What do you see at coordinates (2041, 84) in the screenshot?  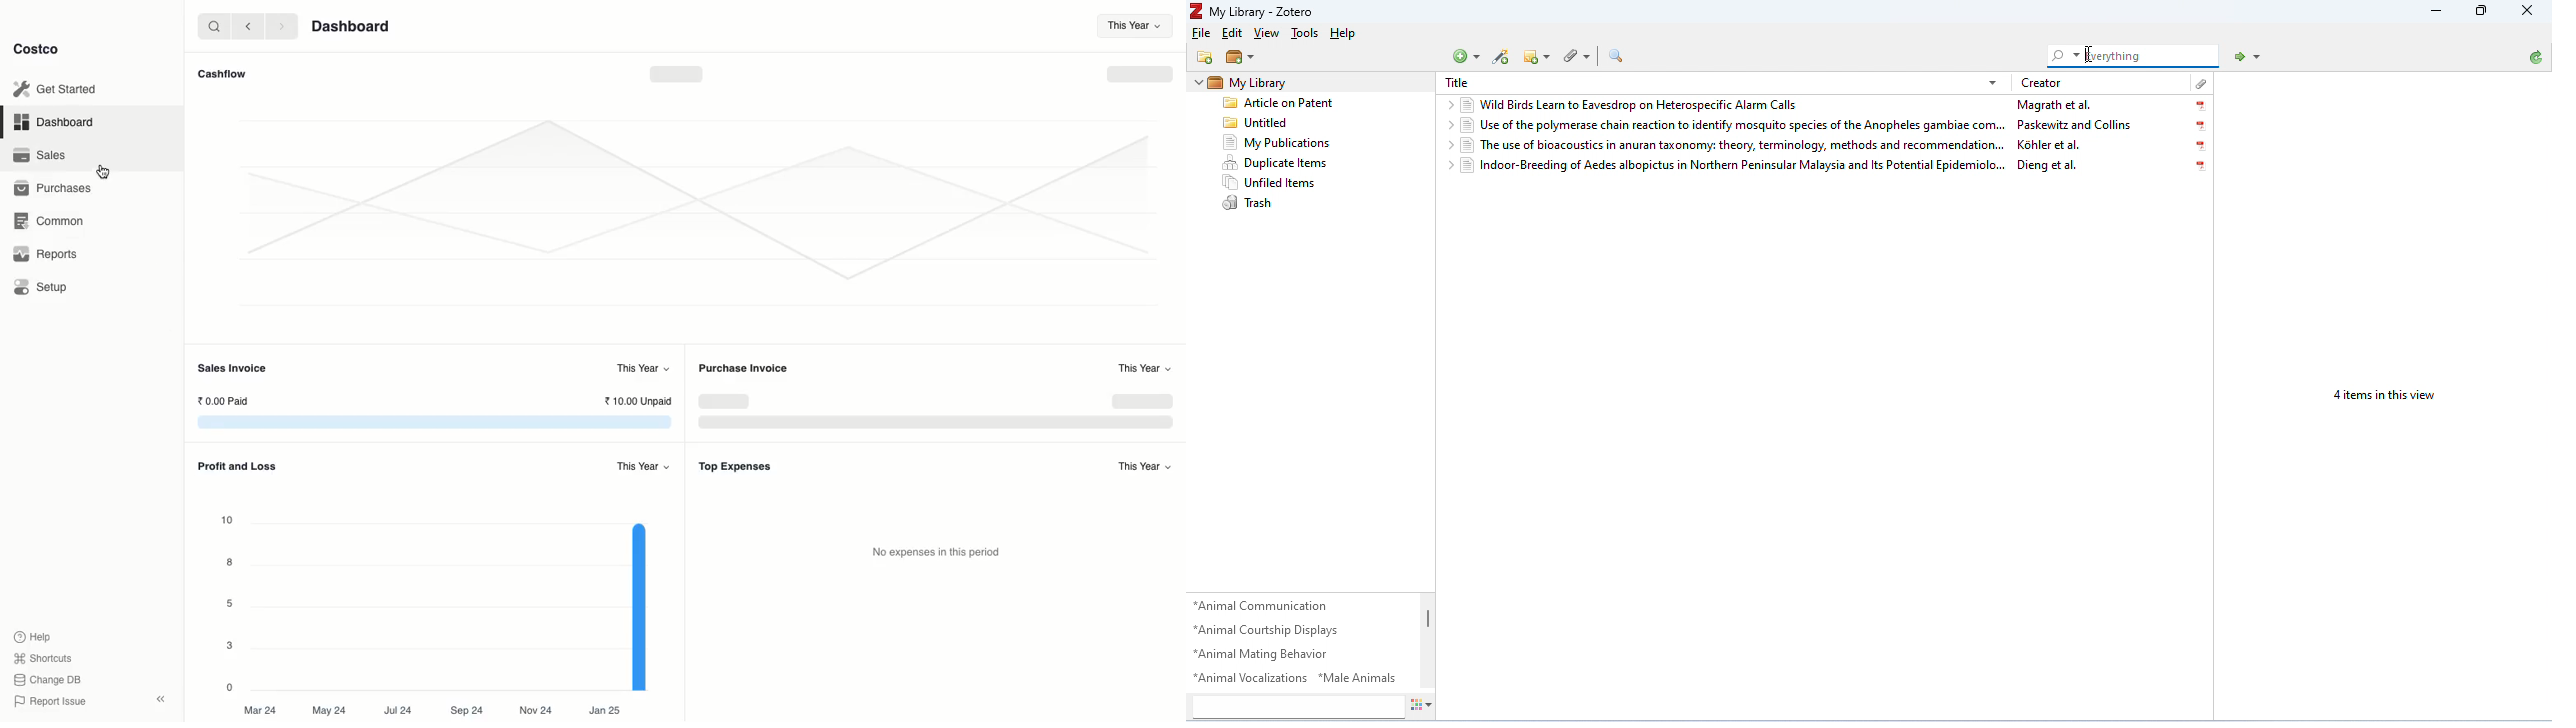 I see `Creator` at bounding box center [2041, 84].